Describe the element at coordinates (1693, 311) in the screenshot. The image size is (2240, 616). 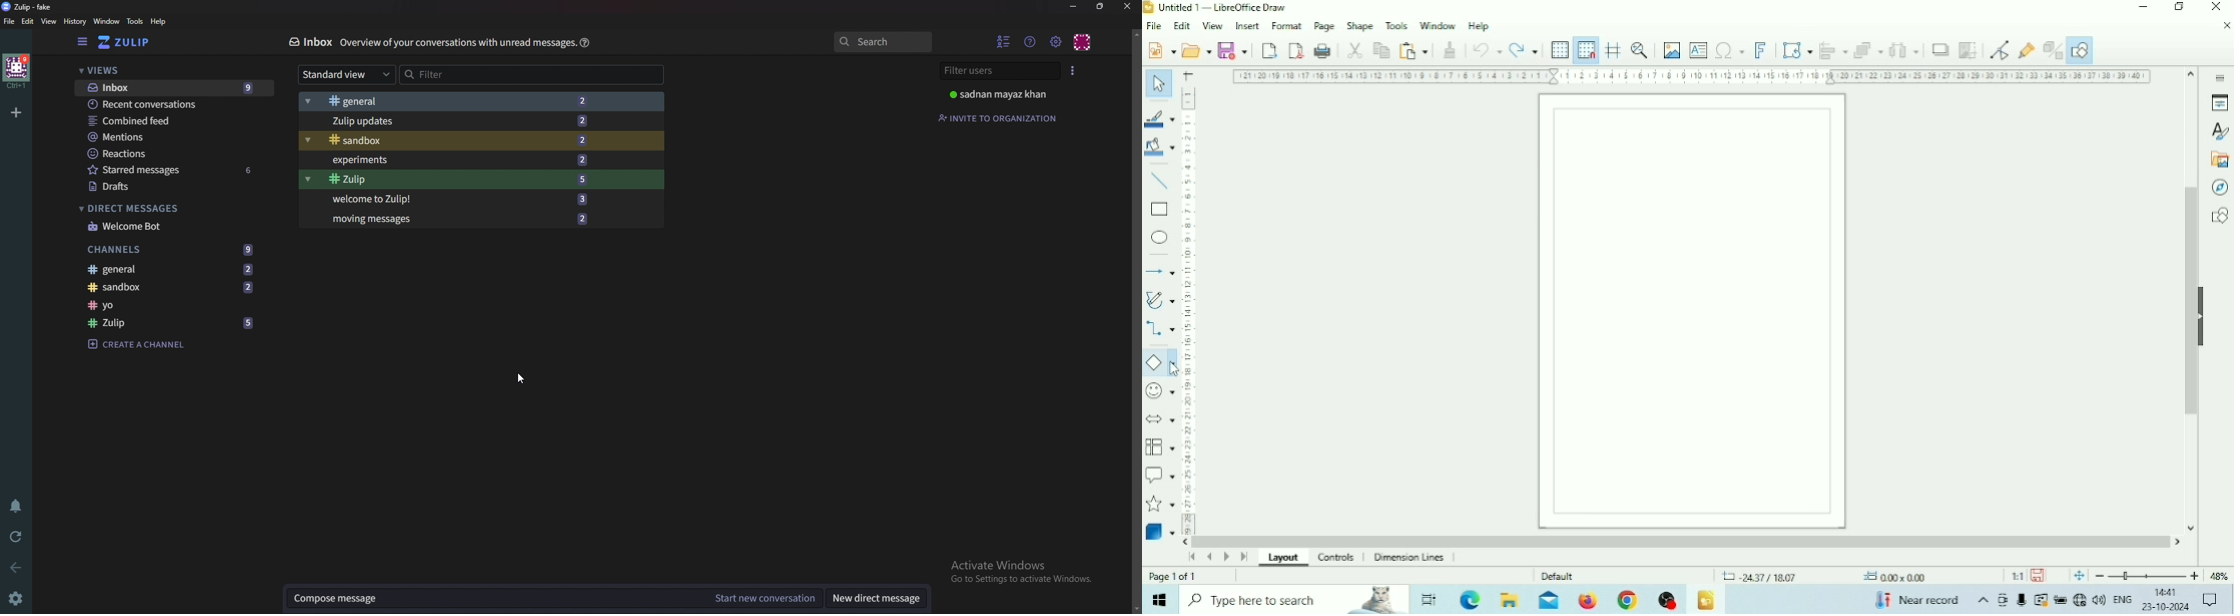
I see `Canvas` at that location.